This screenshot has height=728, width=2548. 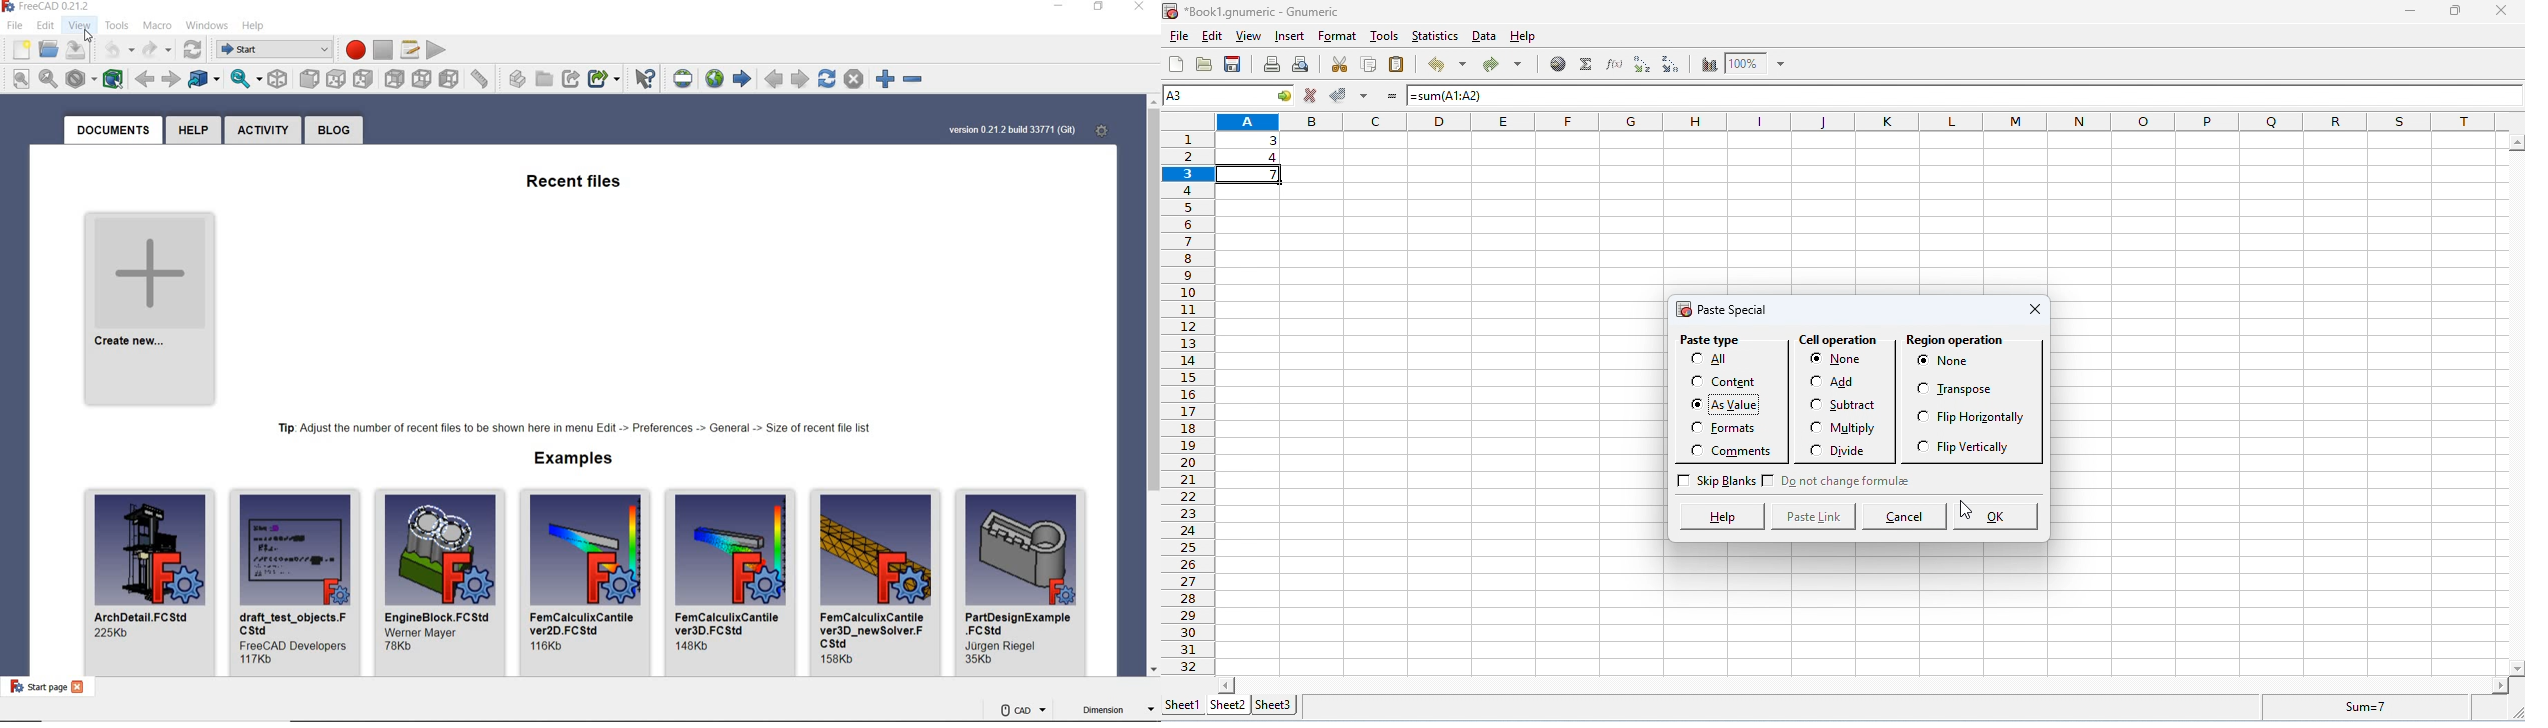 I want to click on open website, so click(x=715, y=78).